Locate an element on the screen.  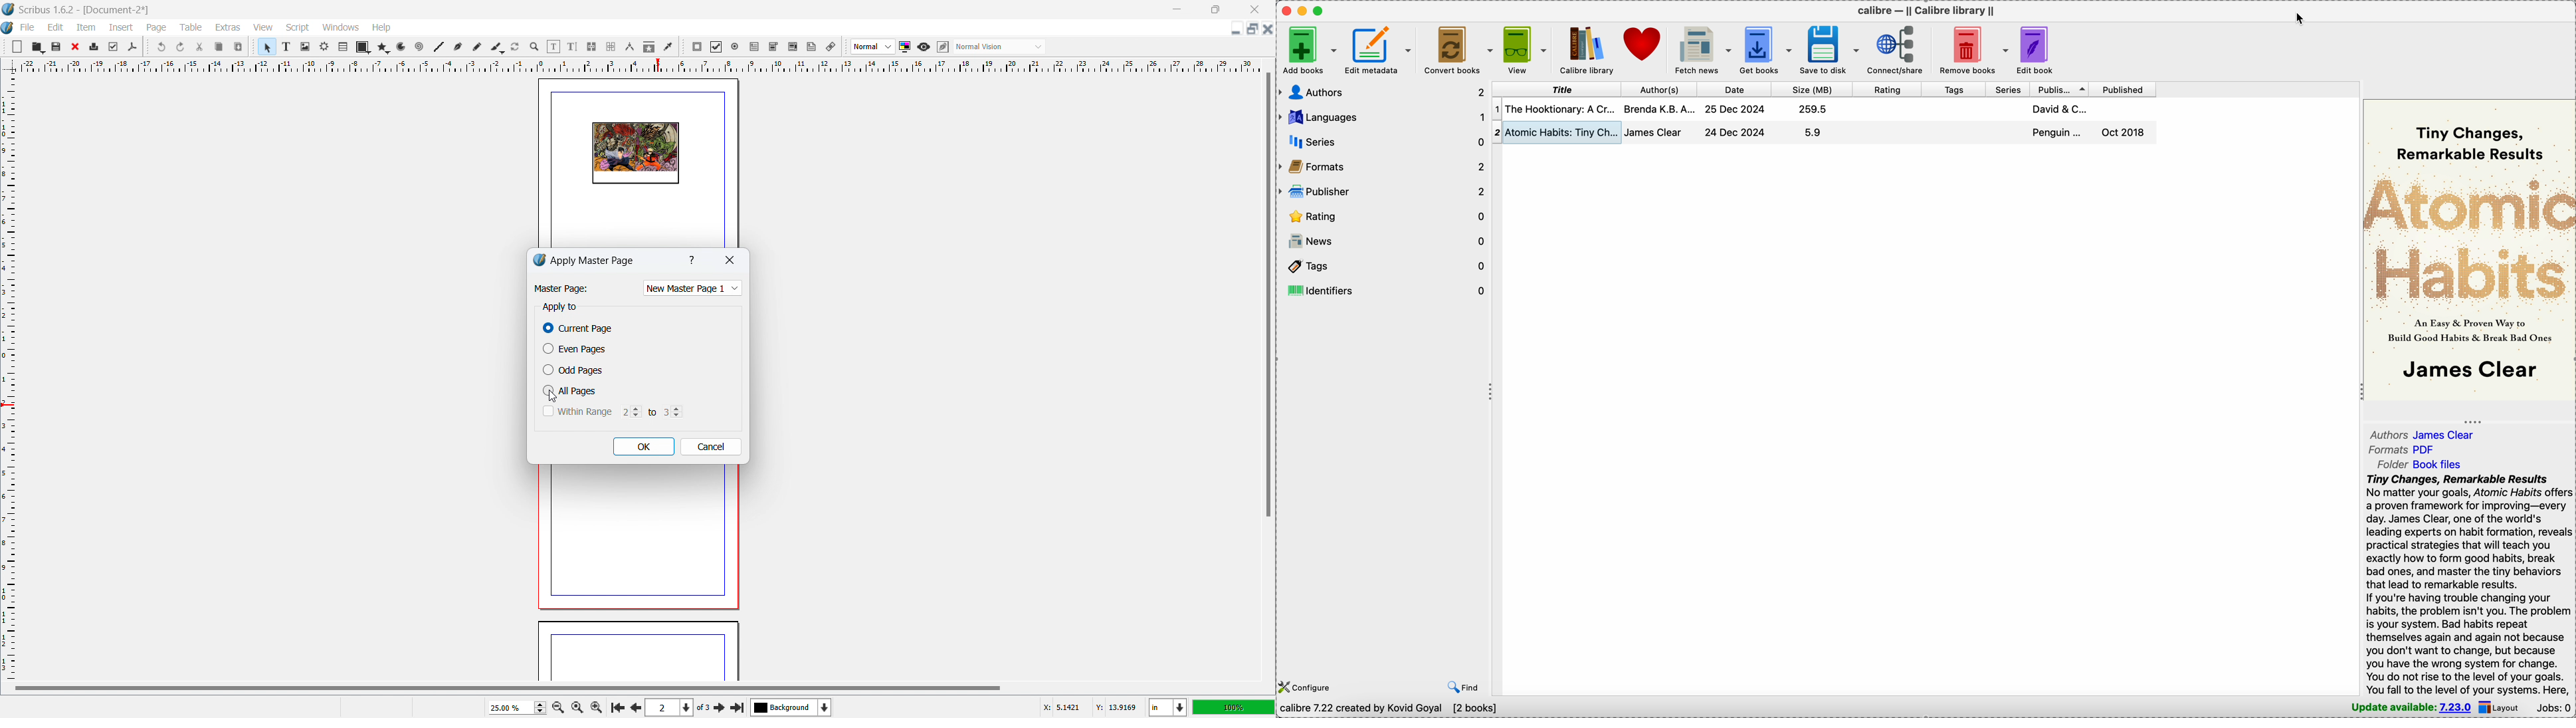
pdf push button is located at coordinates (697, 47).